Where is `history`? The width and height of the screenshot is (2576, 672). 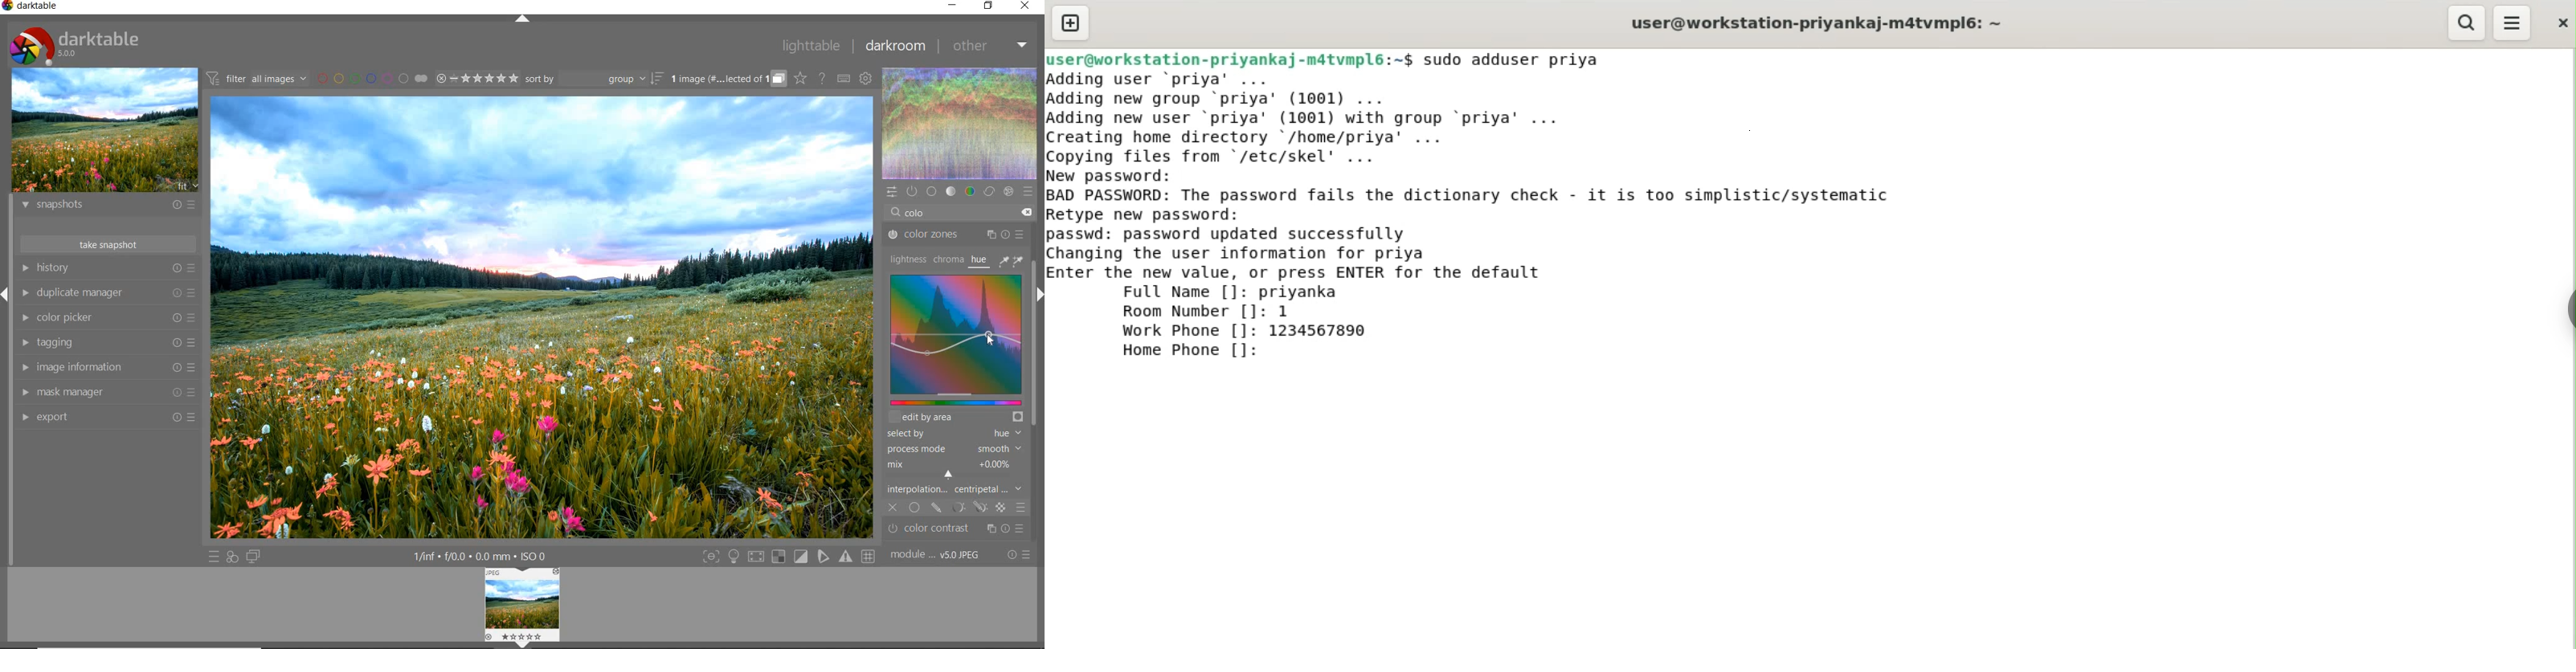
history is located at coordinates (107, 267).